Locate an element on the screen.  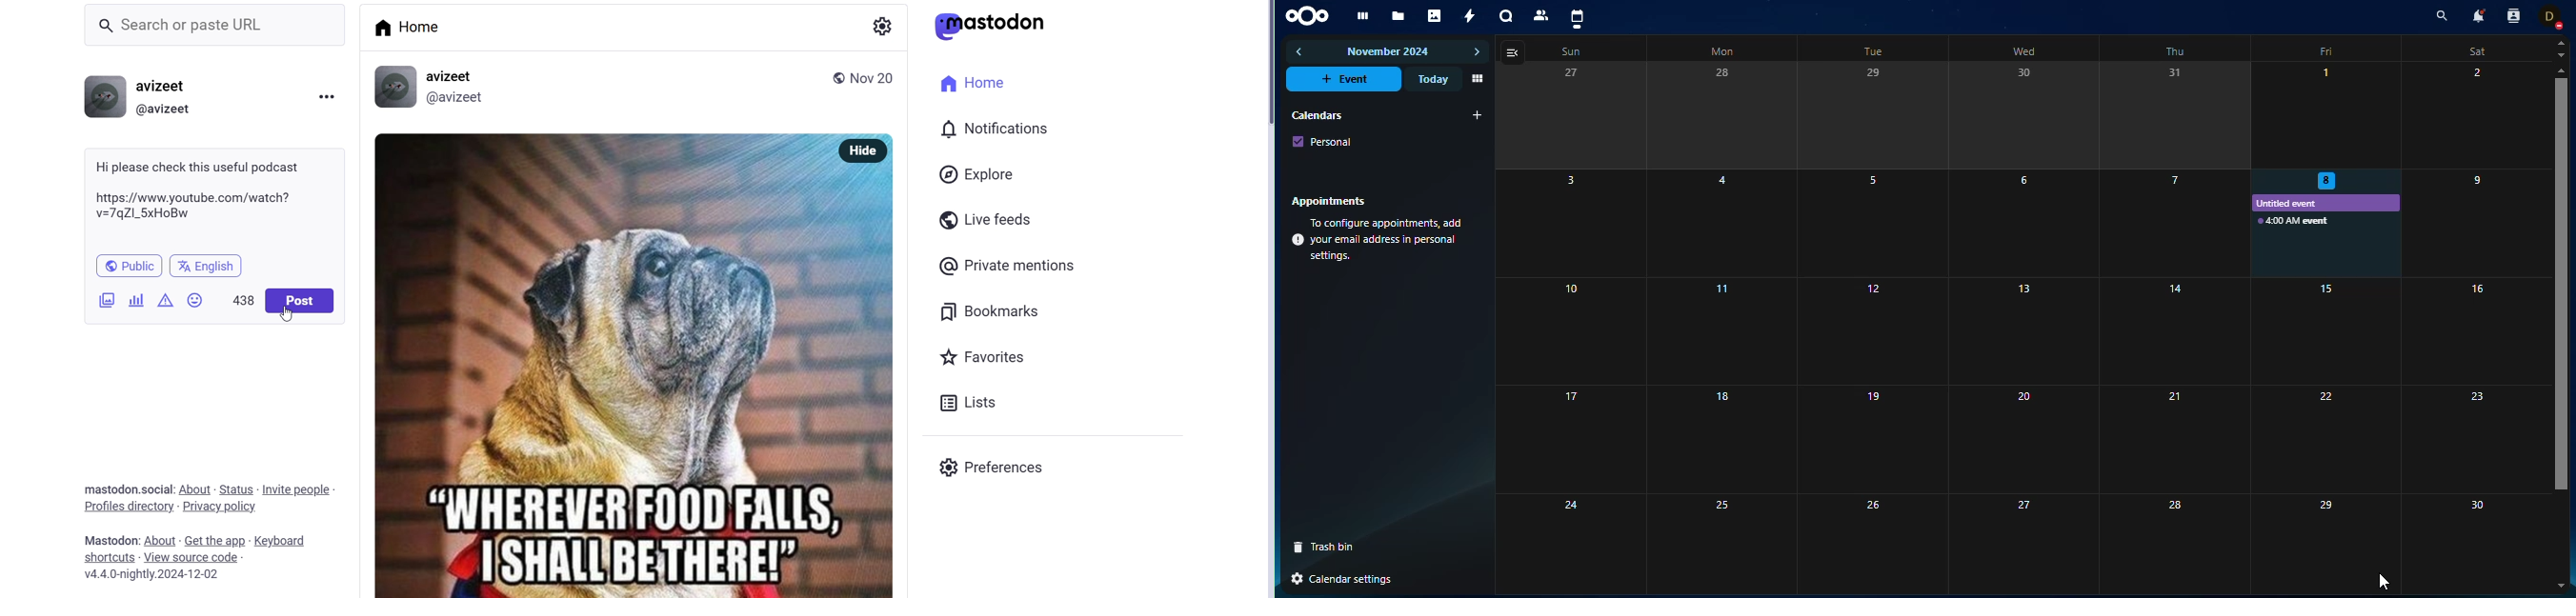
next is located at coordinates (1477, 52).